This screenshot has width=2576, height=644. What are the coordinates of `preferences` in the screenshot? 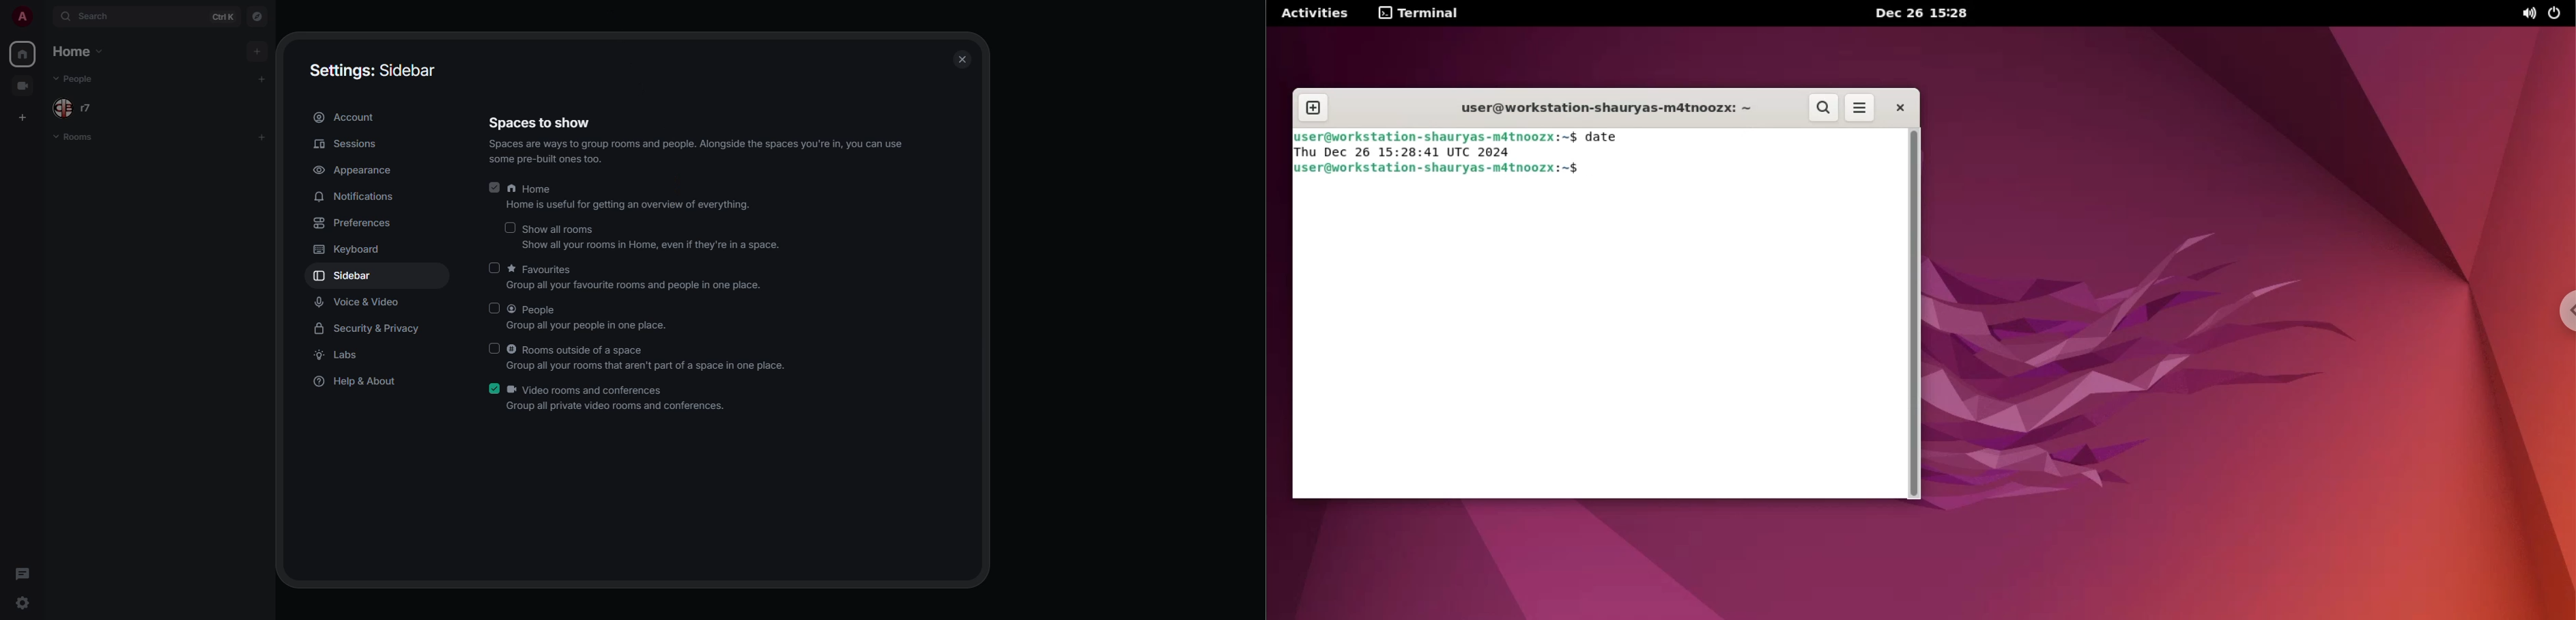 It's located at (352, 223).